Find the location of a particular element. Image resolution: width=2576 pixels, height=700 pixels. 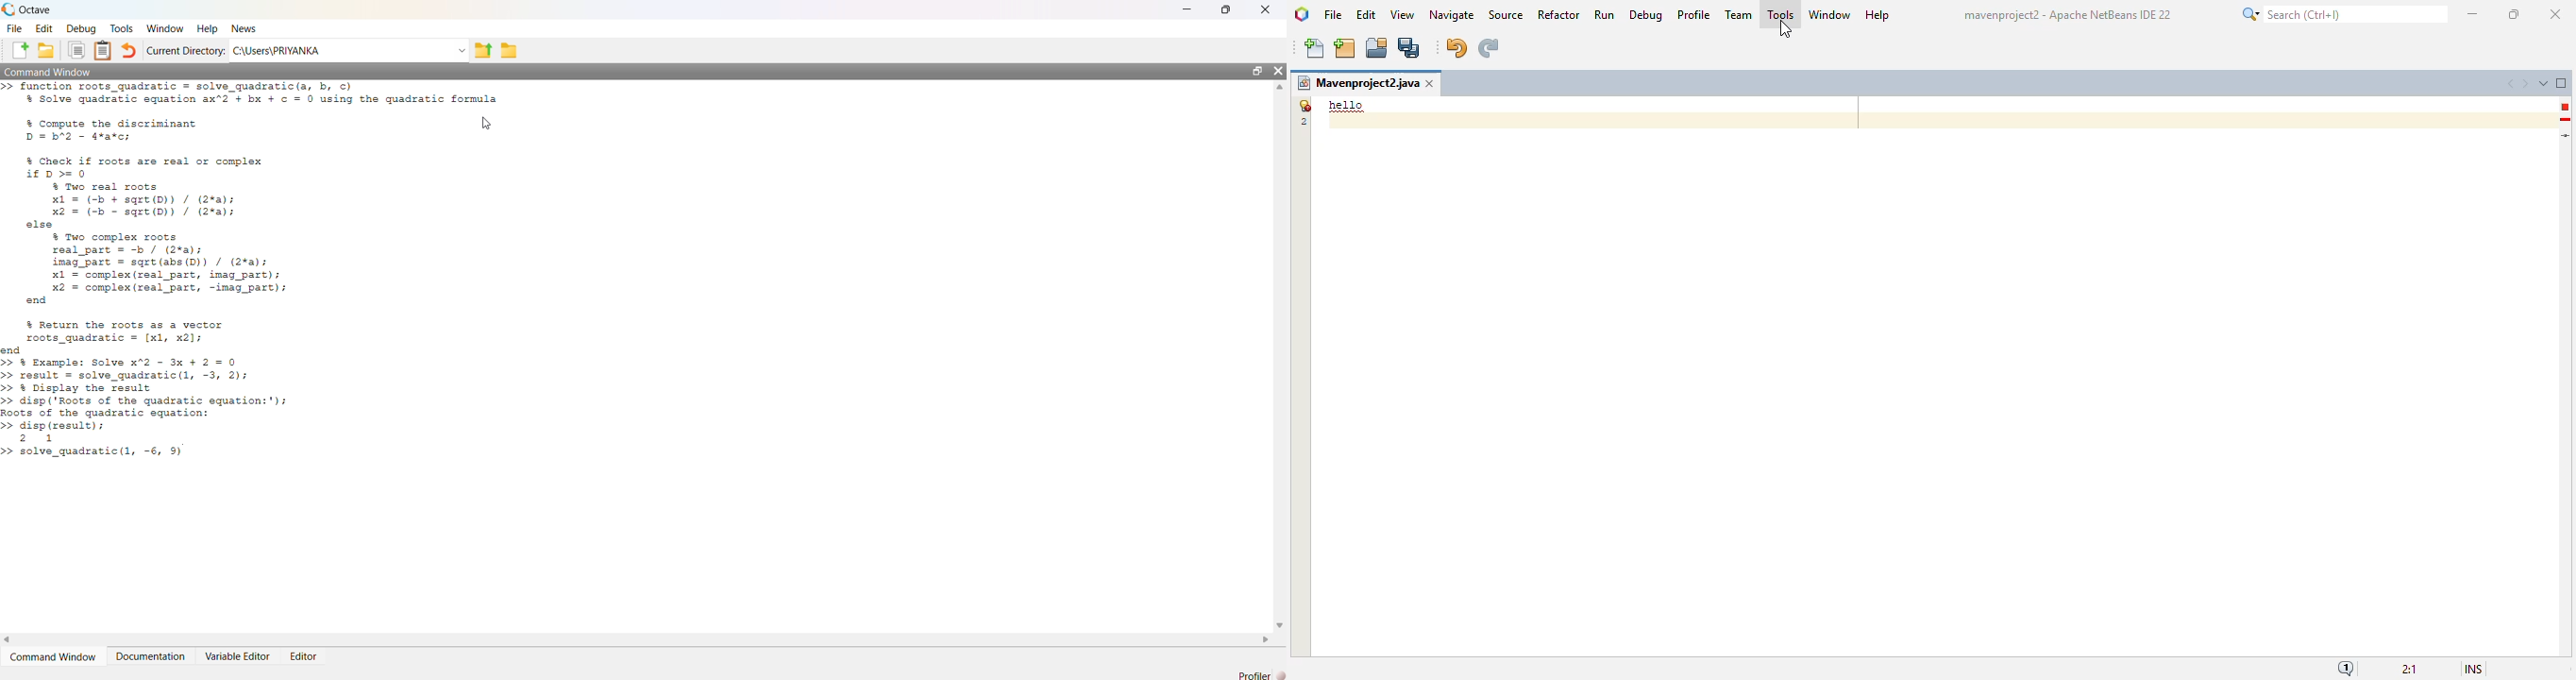

Documentation is located at coordinates (152, 655).